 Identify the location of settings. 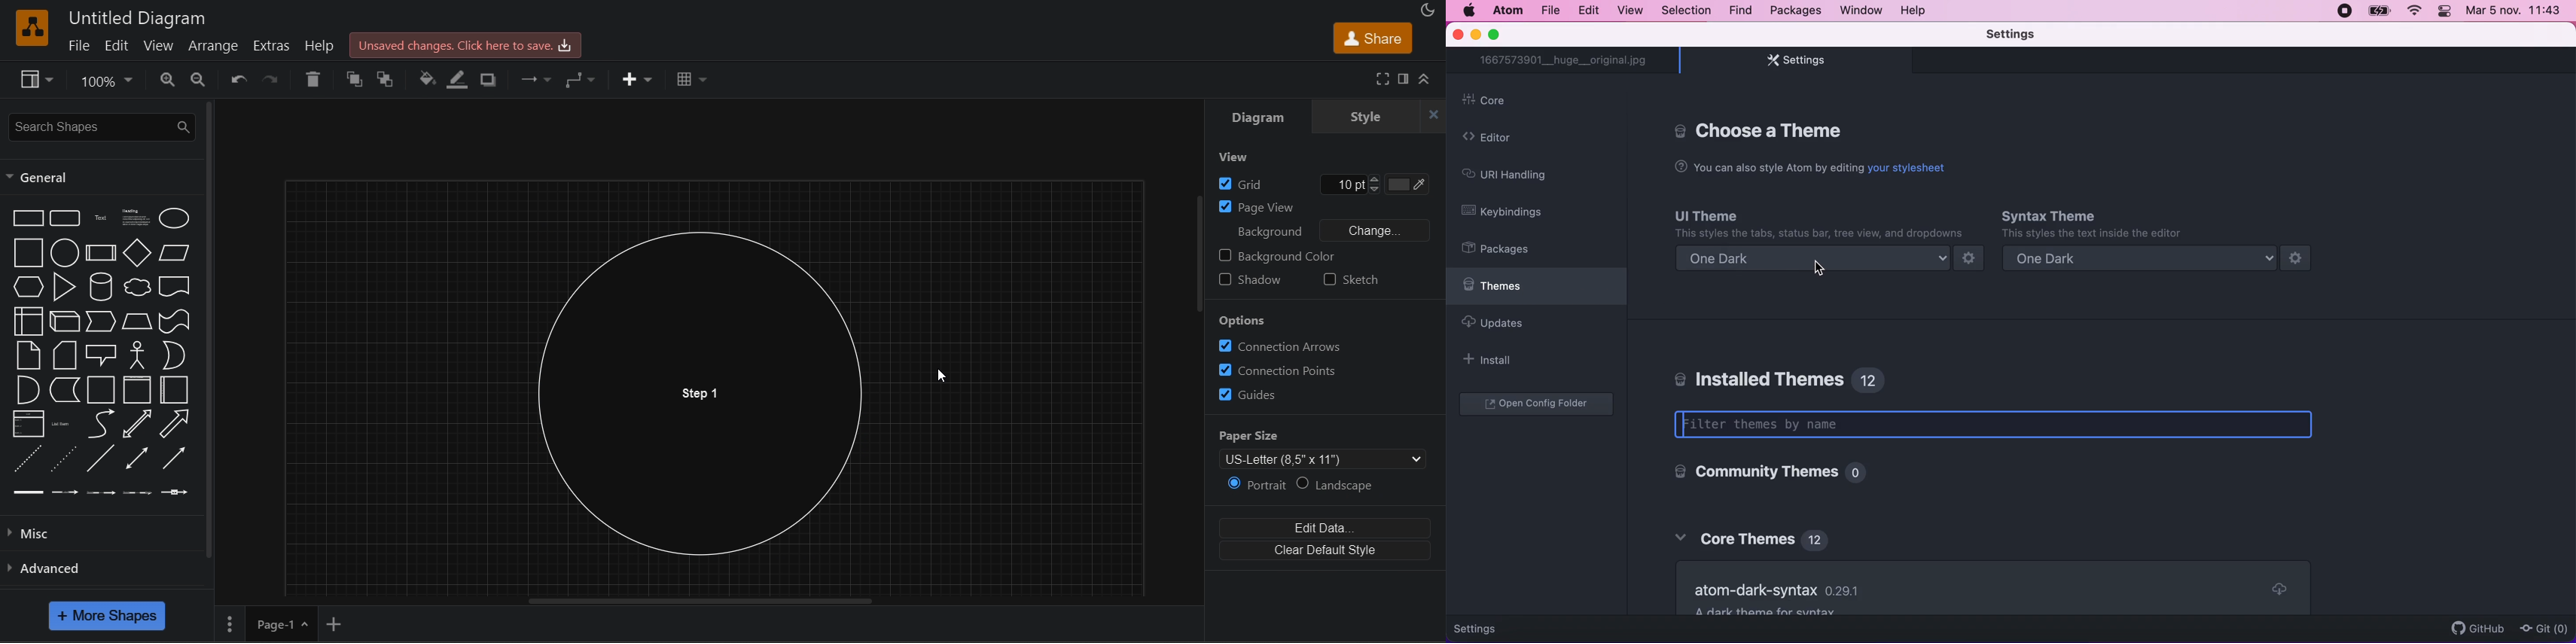
(2016, 35).